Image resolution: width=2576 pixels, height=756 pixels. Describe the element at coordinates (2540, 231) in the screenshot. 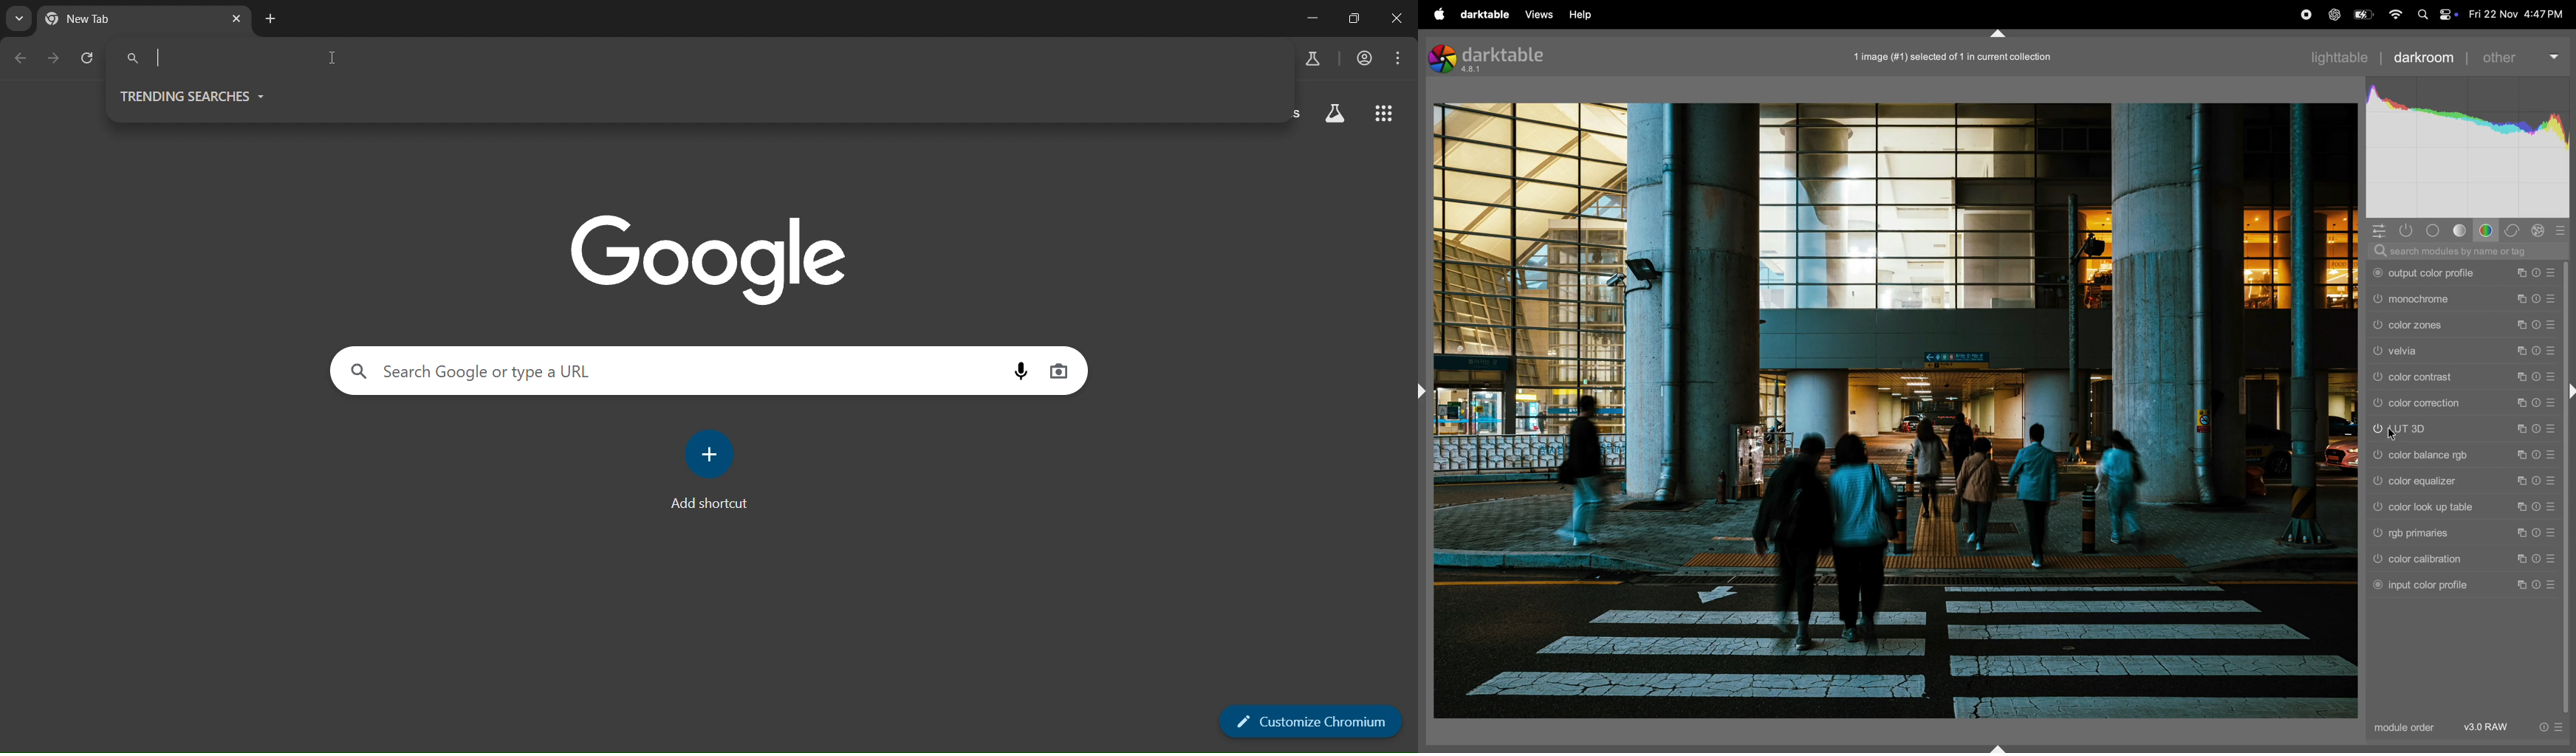

I see `effect` at that location.